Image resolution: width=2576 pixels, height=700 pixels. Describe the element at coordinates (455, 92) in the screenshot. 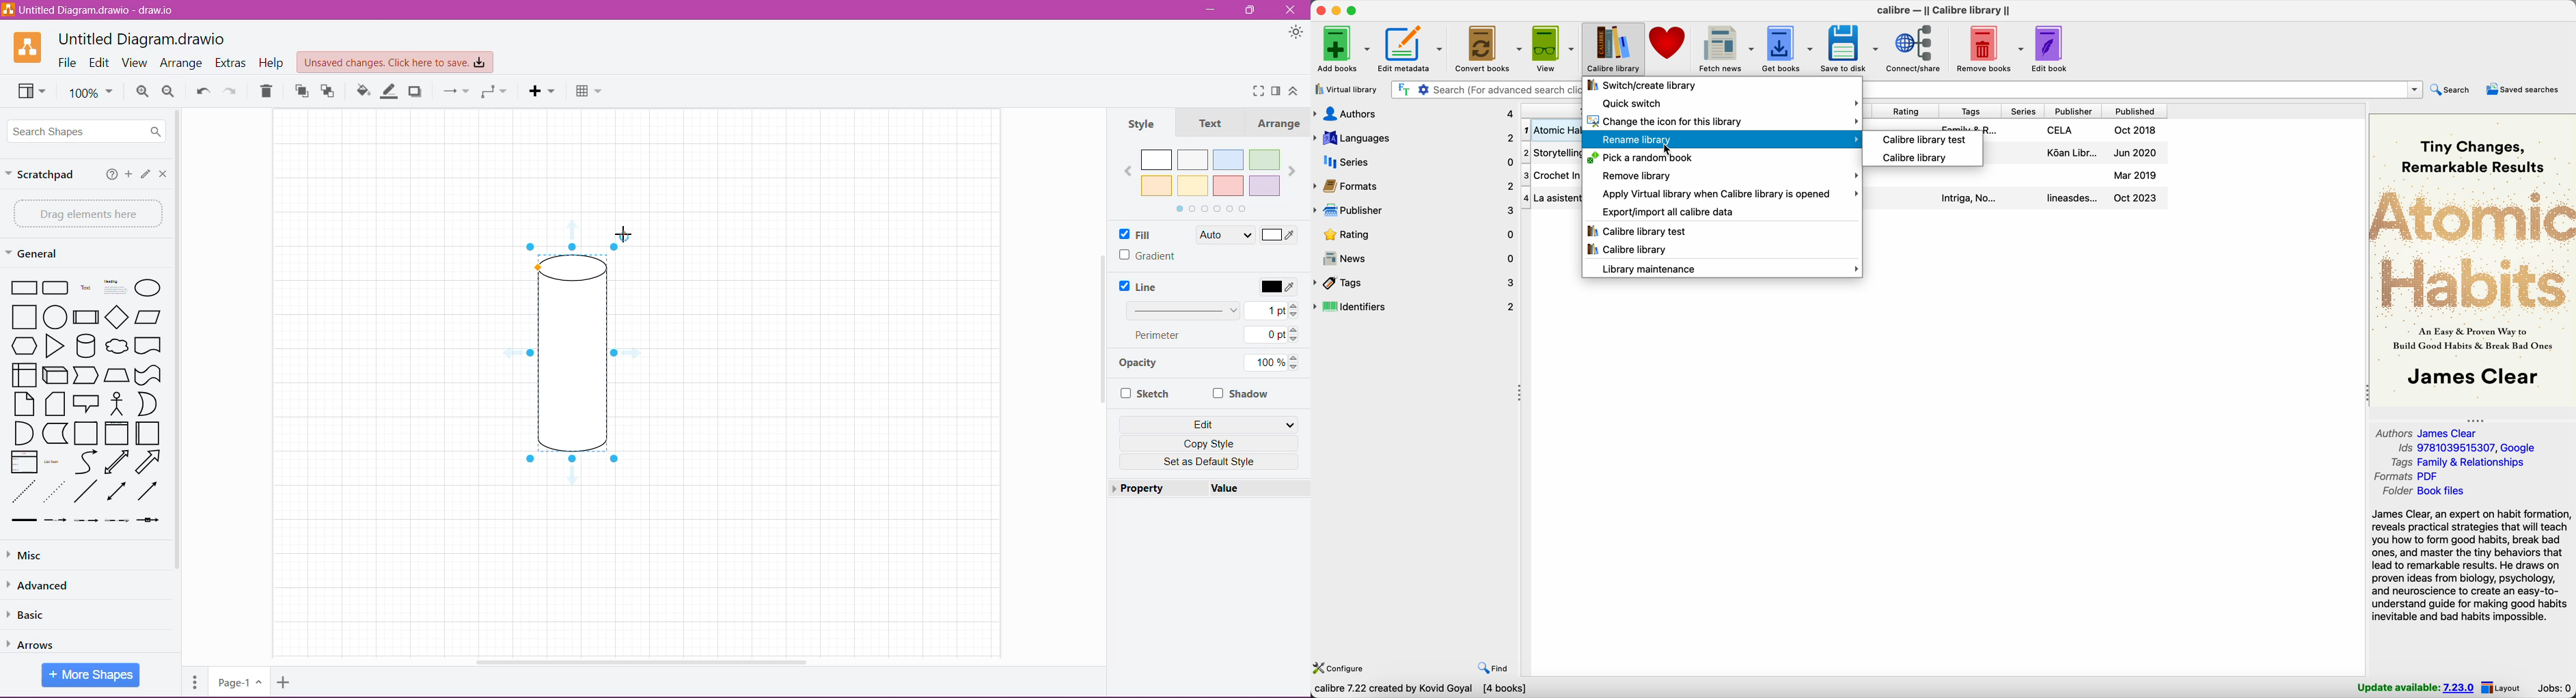

I see `Connection` at that location.